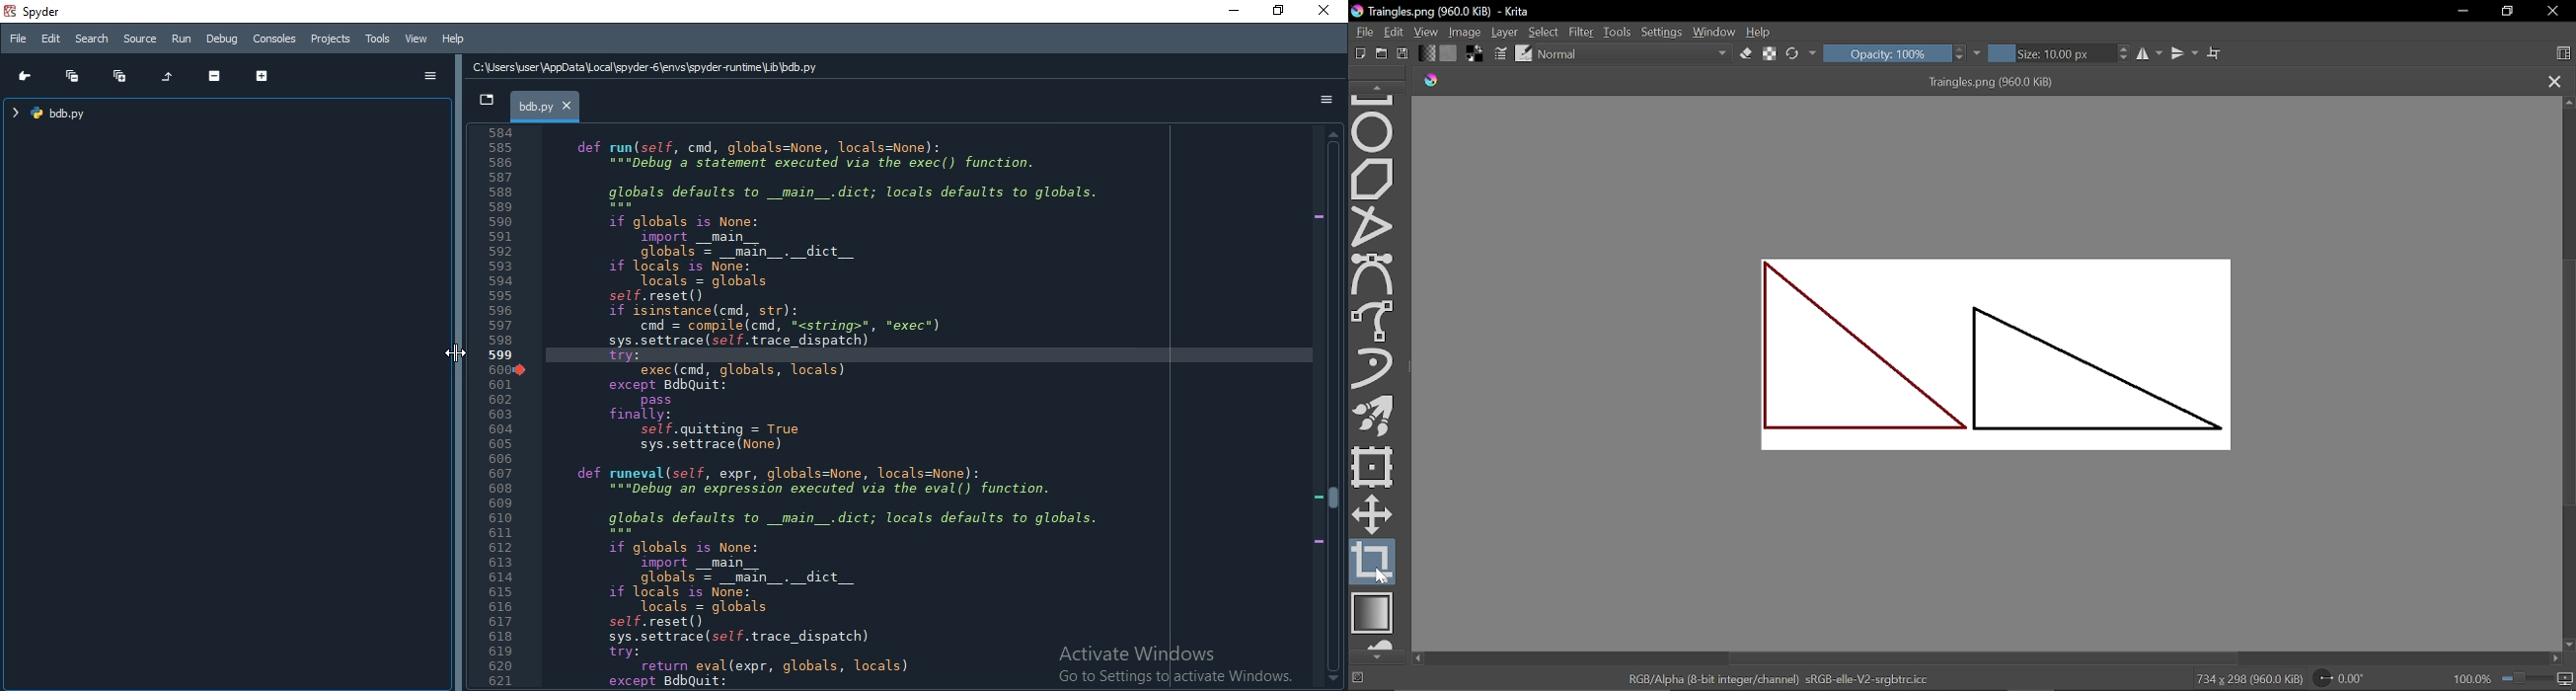  I want to click on Restore original tree layout, so click(168, 77).